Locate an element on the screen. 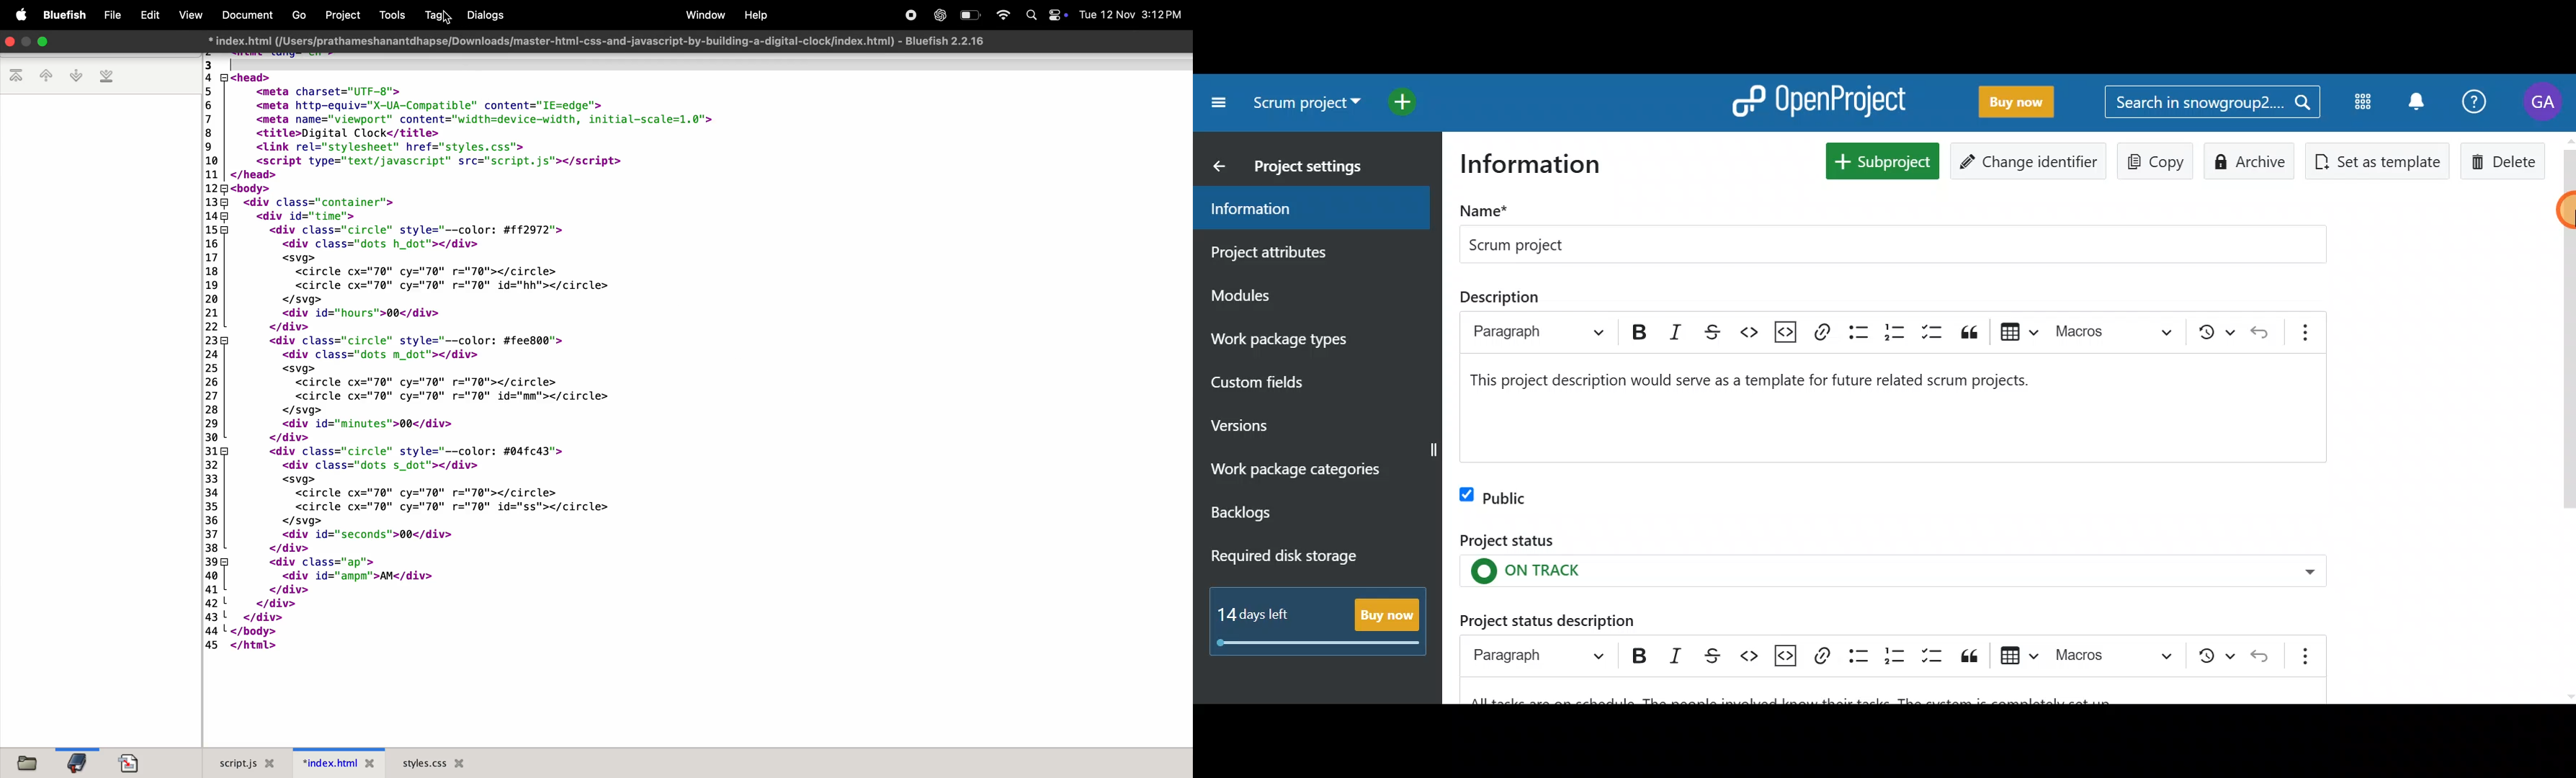 The image size is (2576, 784). first book mark is located at coordinates (18, 76).